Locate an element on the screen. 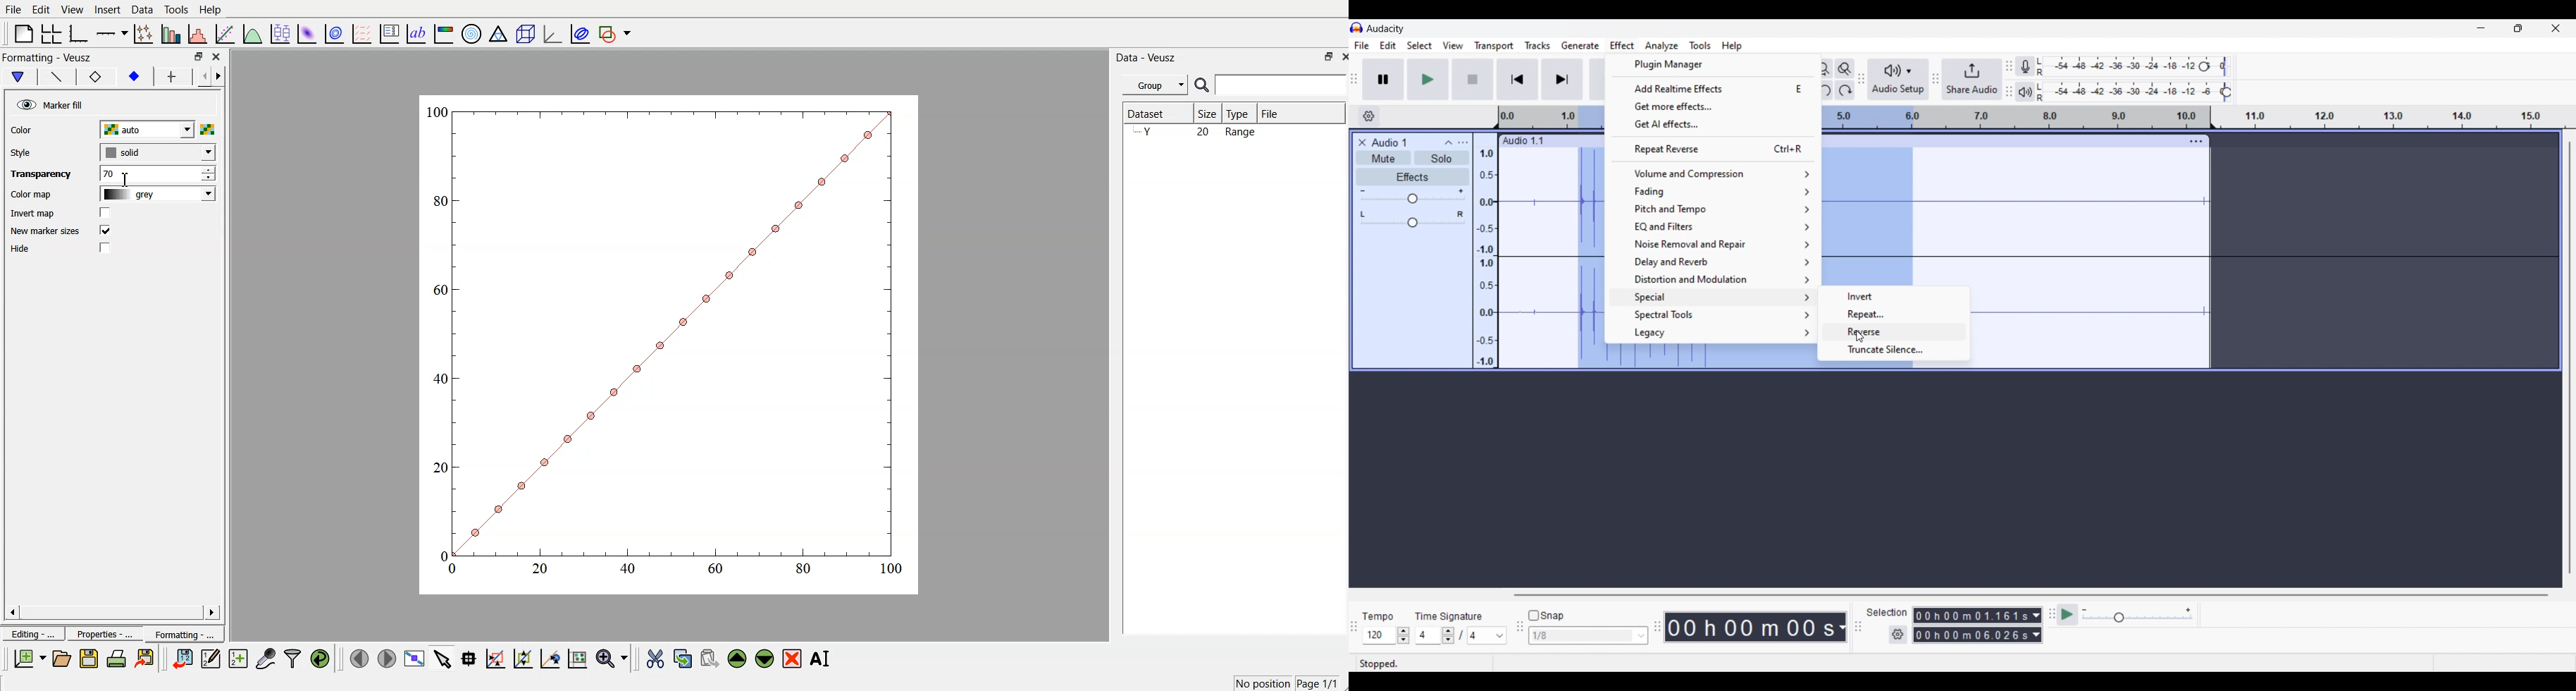  Cut is located at coordinates (655, 658).